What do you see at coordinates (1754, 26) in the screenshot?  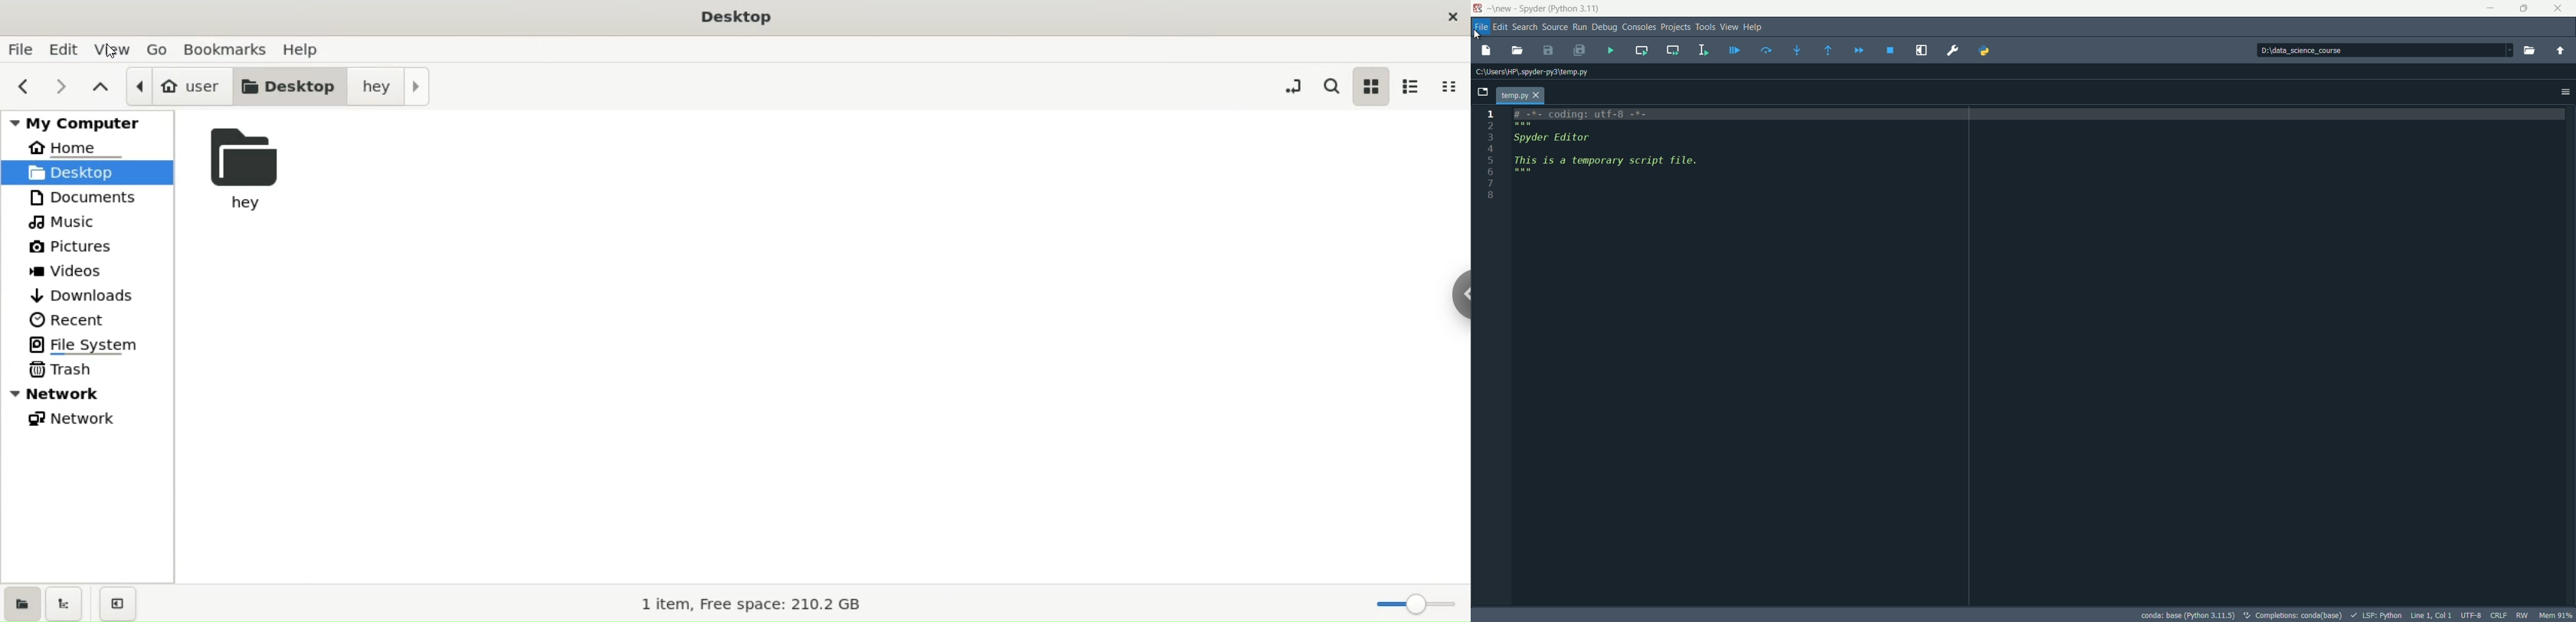 I see `help menu` at bounding box center [1754, 26].